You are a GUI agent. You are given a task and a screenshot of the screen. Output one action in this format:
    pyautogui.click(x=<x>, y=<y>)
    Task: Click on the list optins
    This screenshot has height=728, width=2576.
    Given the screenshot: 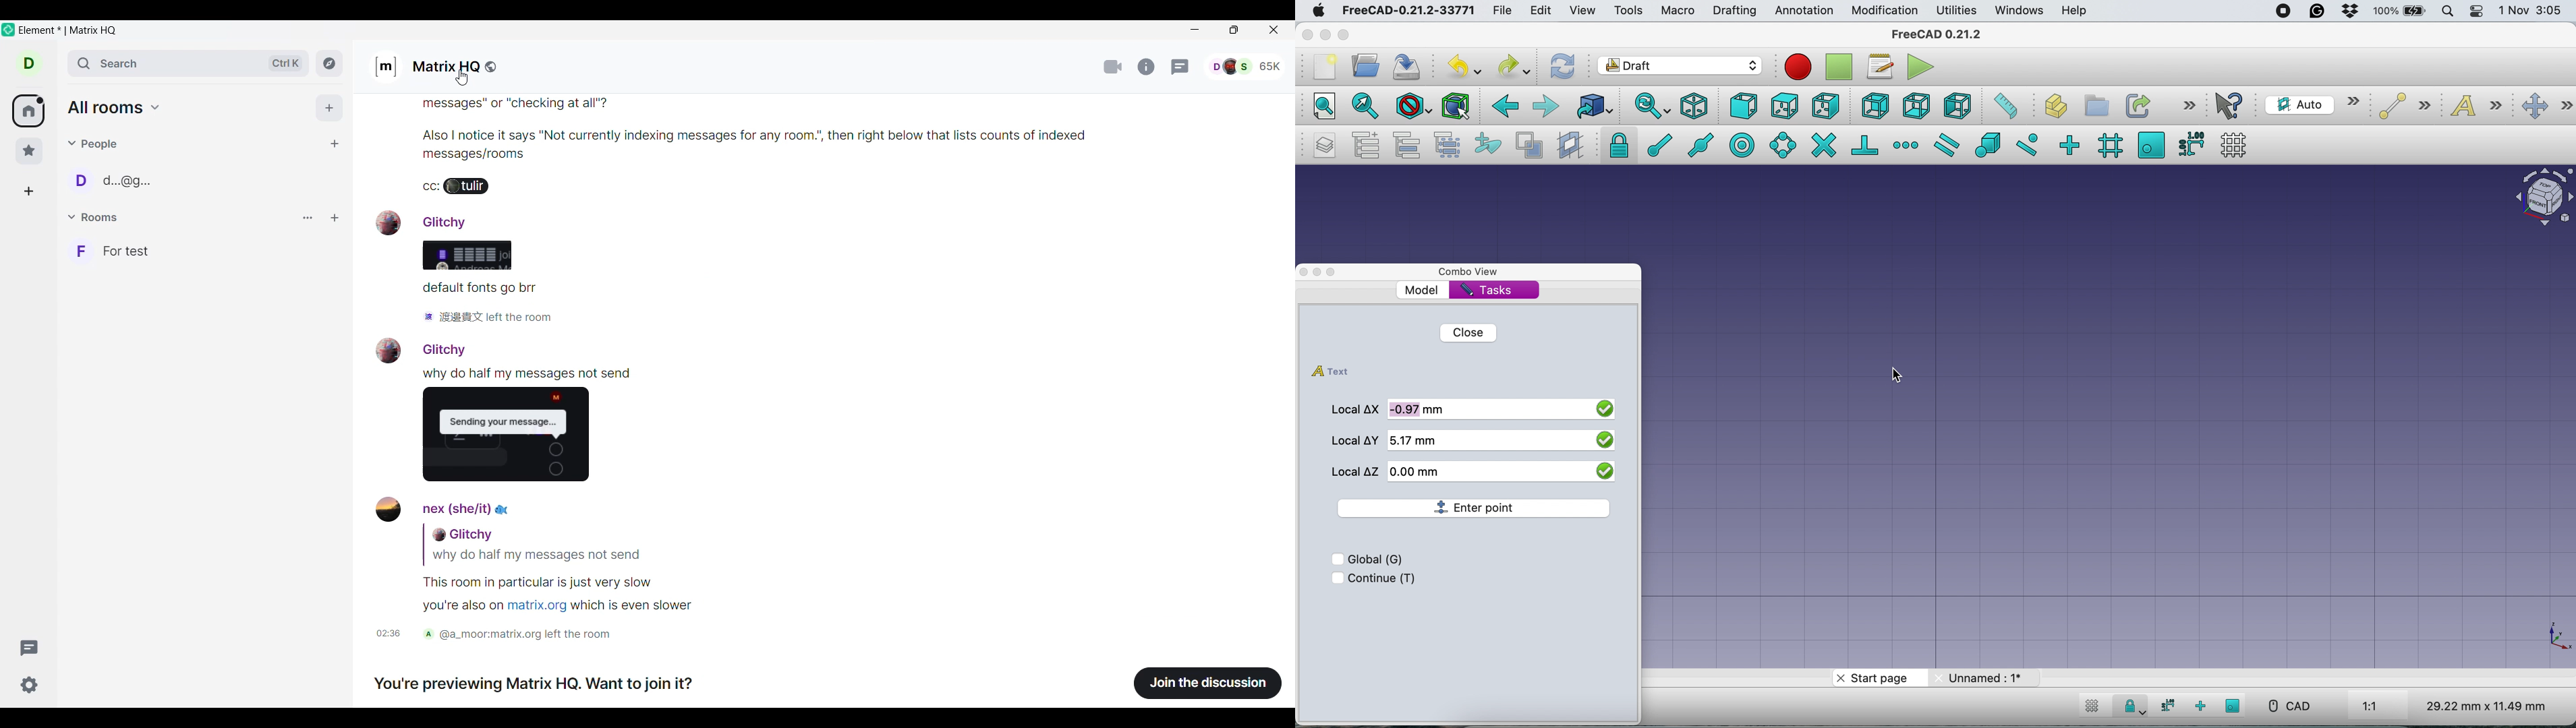 What is the action you would take?
    pyautogui.click(x=308, y=218)
    